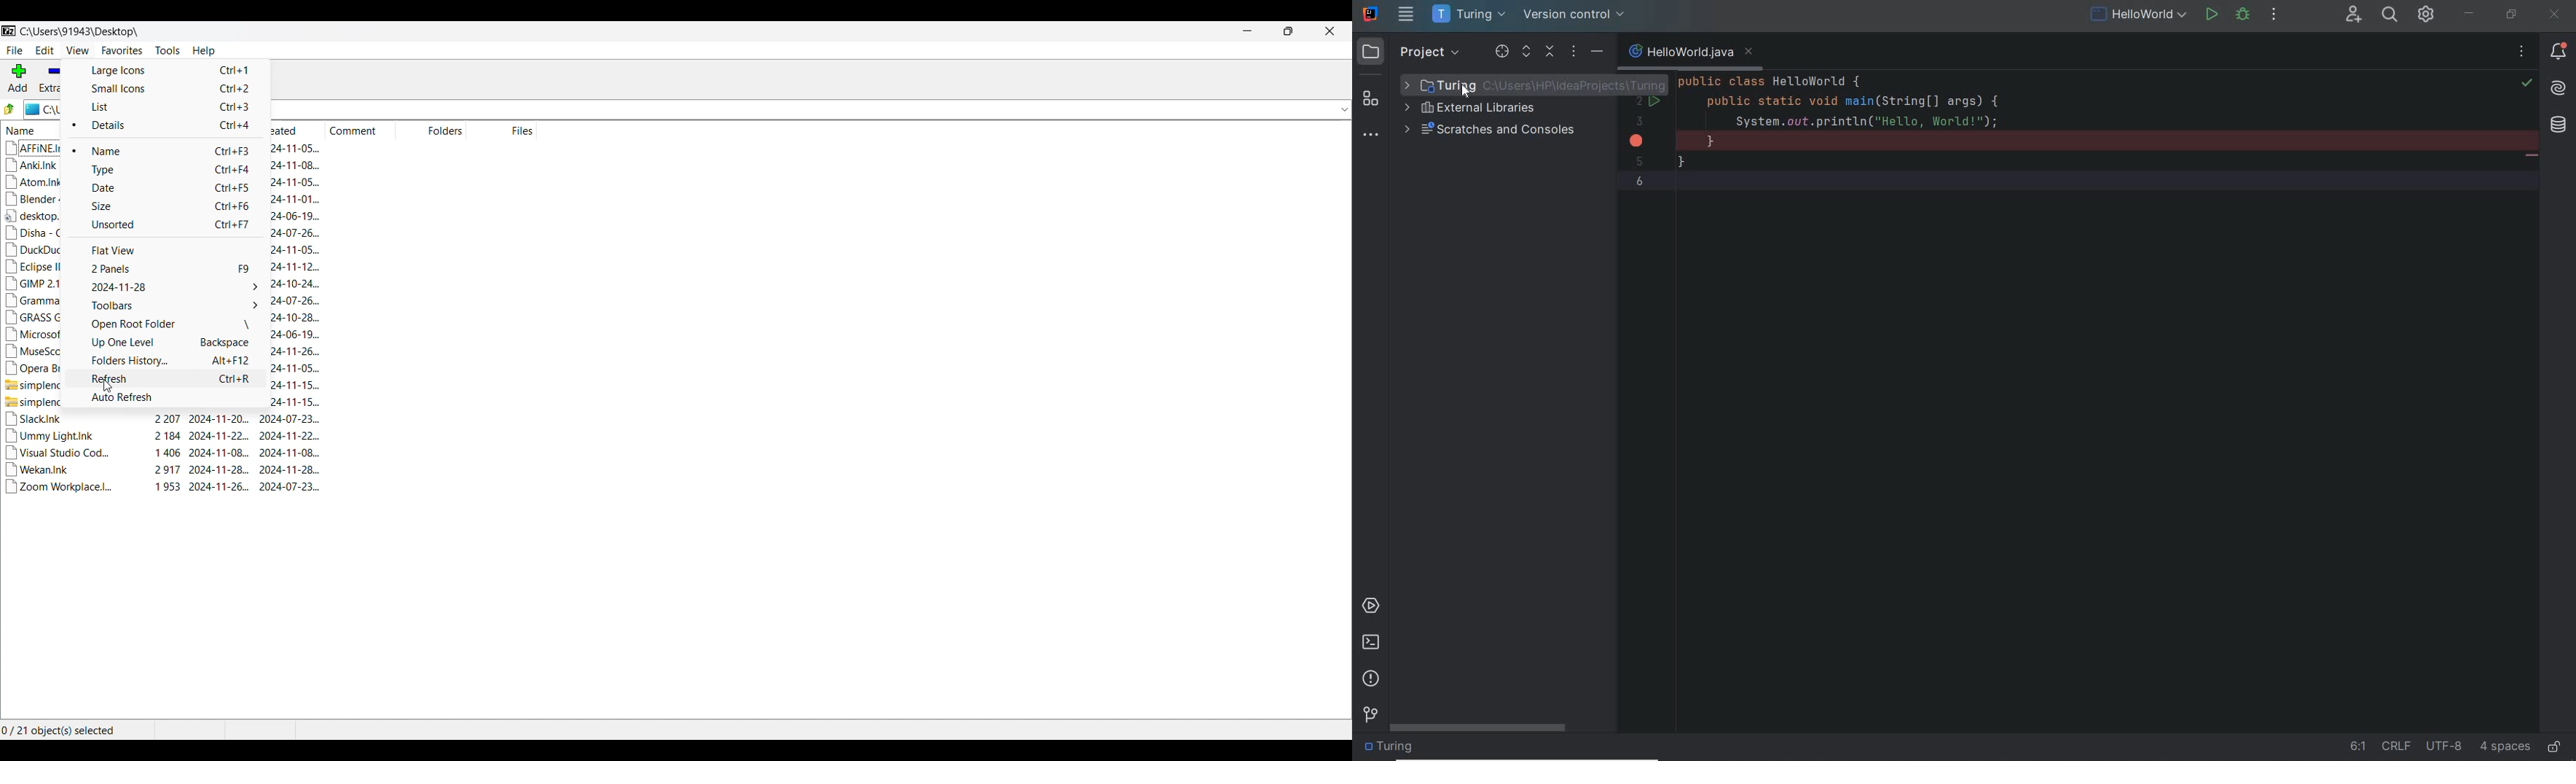 This screenshot has height=784, width=2576. I want to click on structure, so click(1373, 93).